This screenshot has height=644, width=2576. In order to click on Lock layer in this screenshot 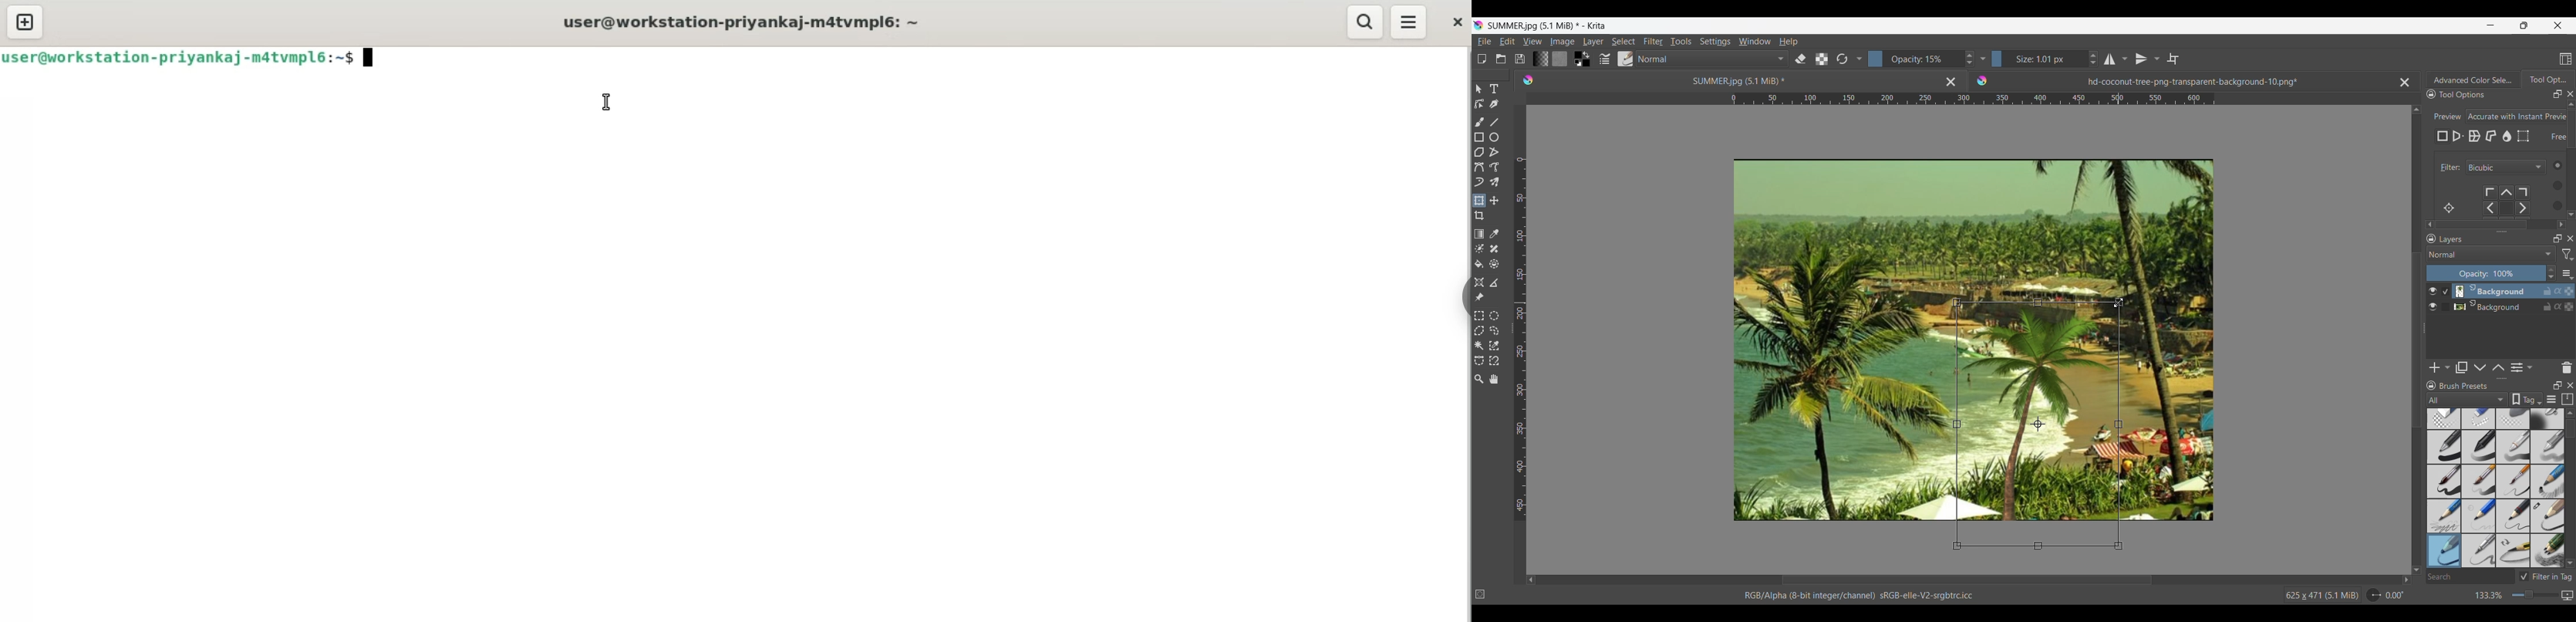, I will do `click(2548, 306)`.